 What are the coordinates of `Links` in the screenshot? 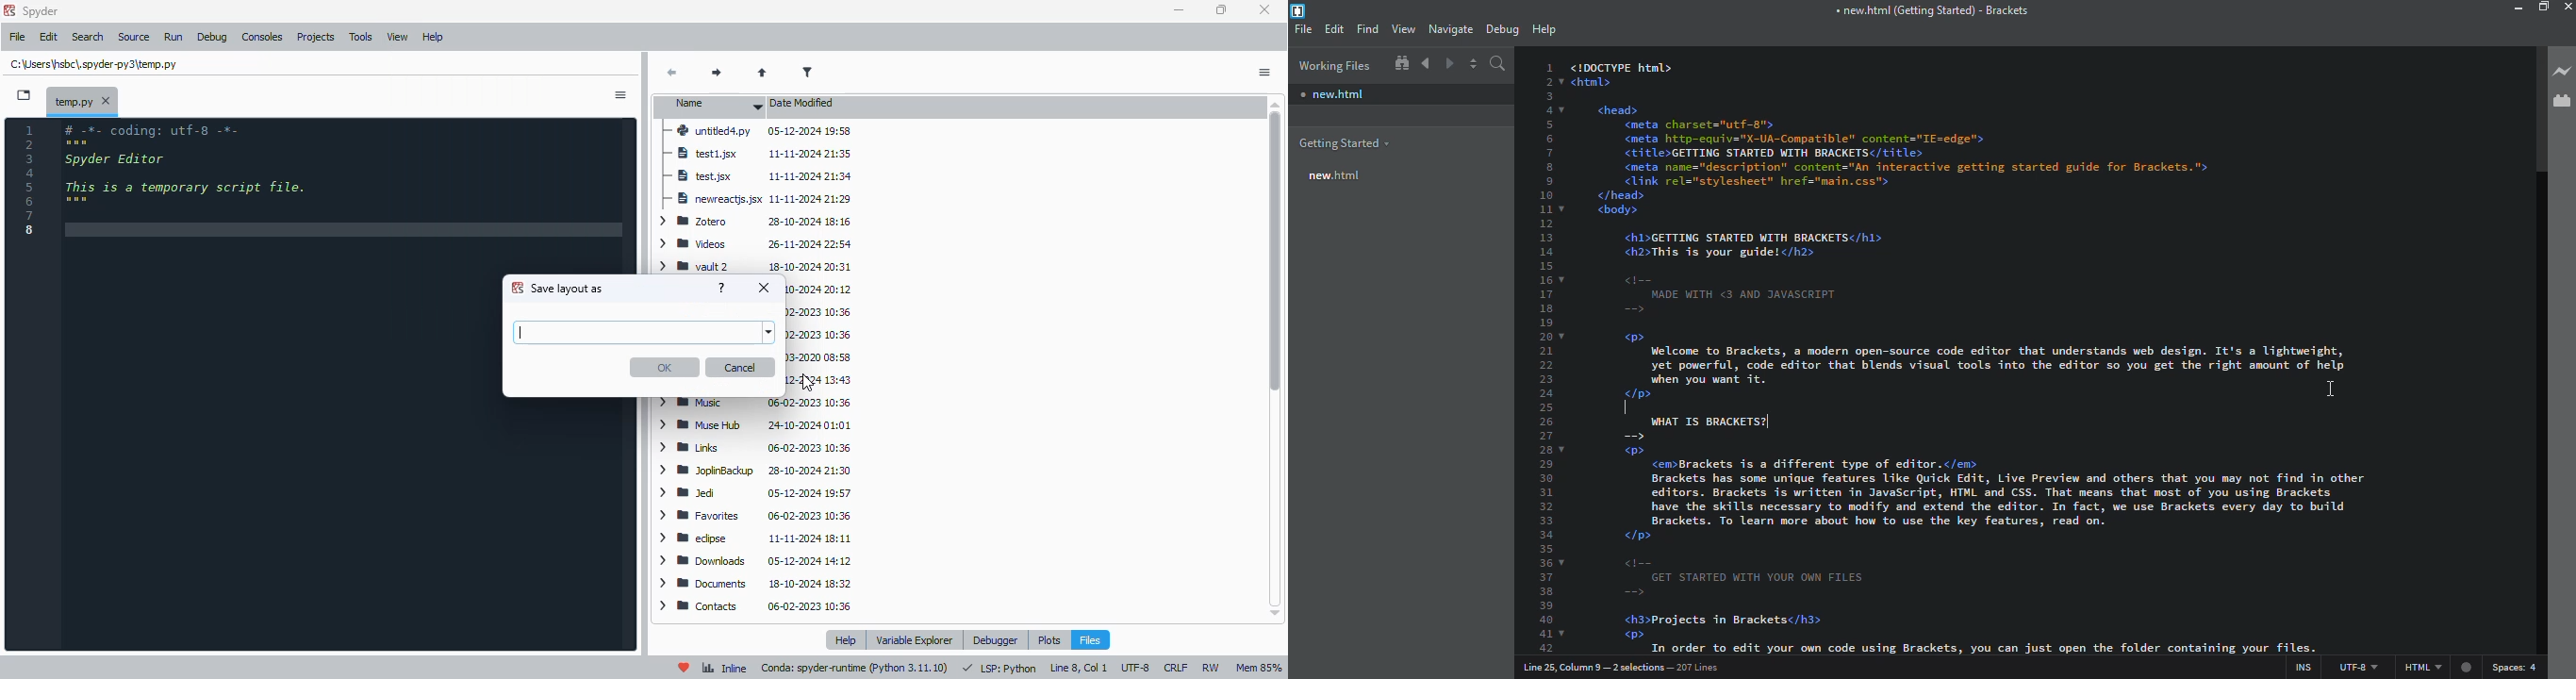 It's located at (759, 448).